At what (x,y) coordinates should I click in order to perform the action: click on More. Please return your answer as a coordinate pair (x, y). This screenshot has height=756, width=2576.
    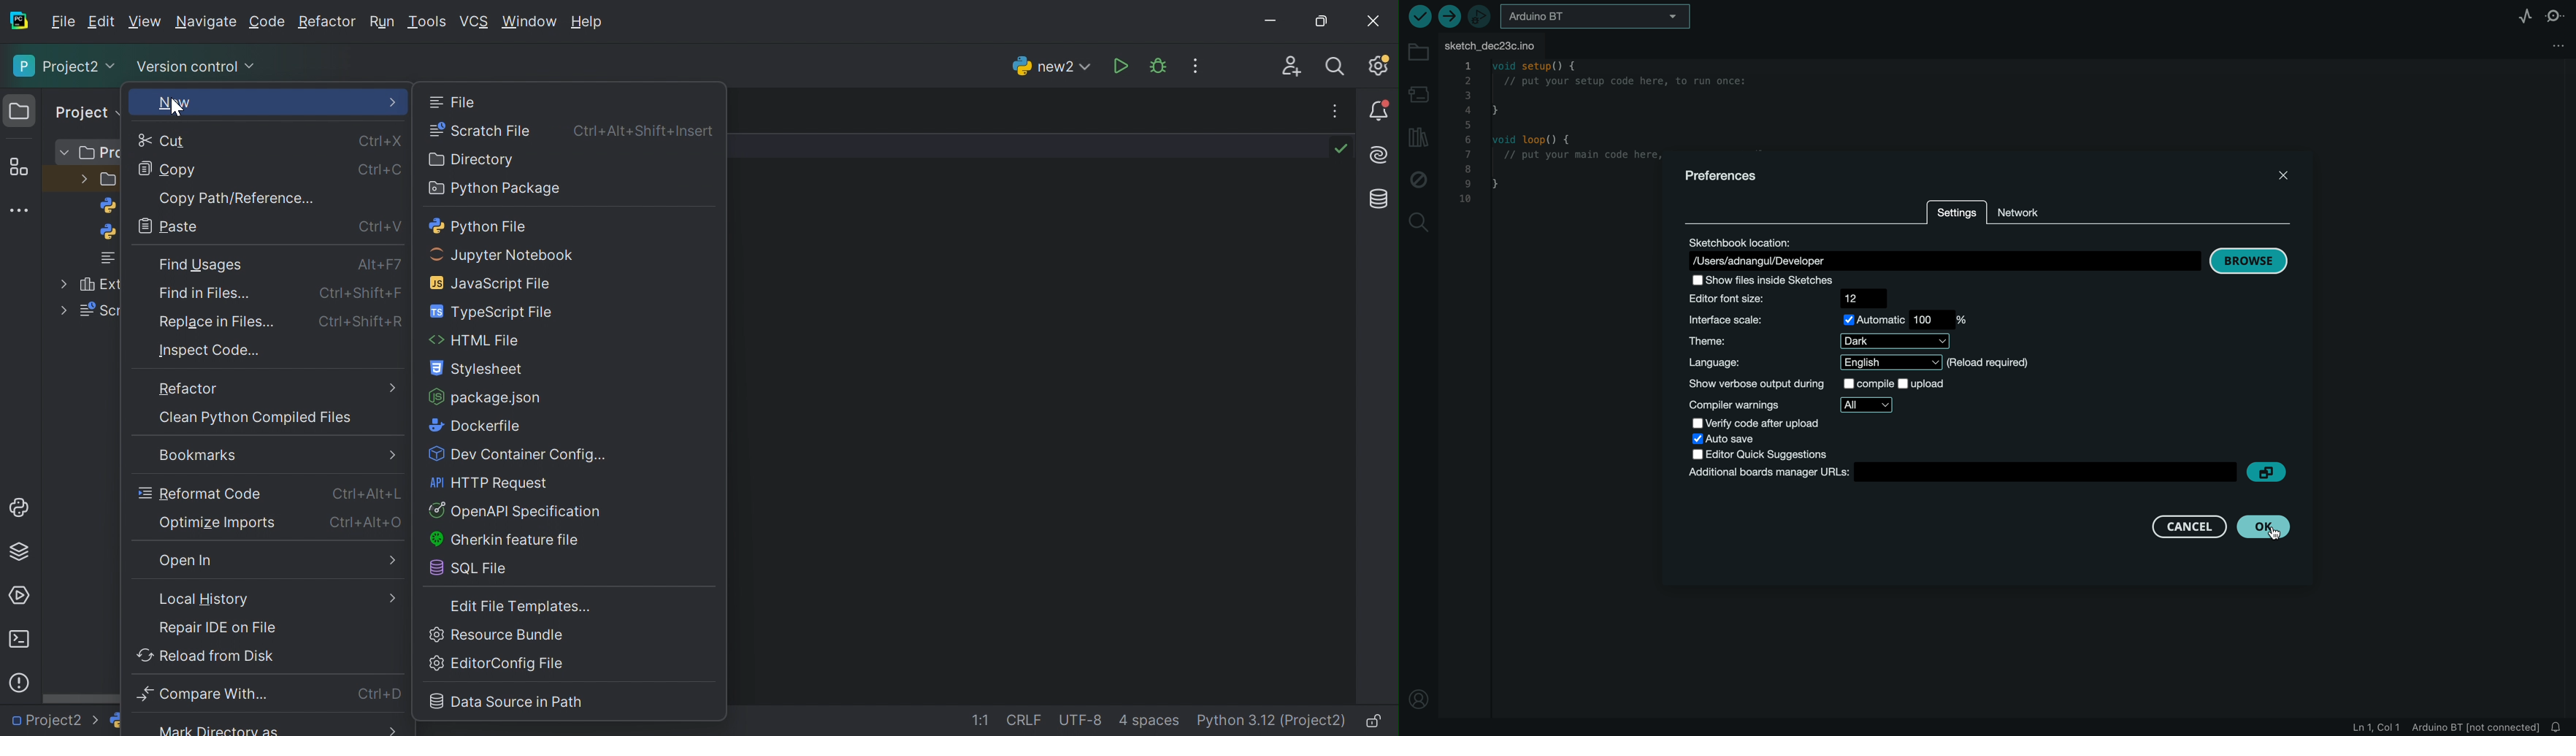
    Looking at the image, I should click on (66, 153).